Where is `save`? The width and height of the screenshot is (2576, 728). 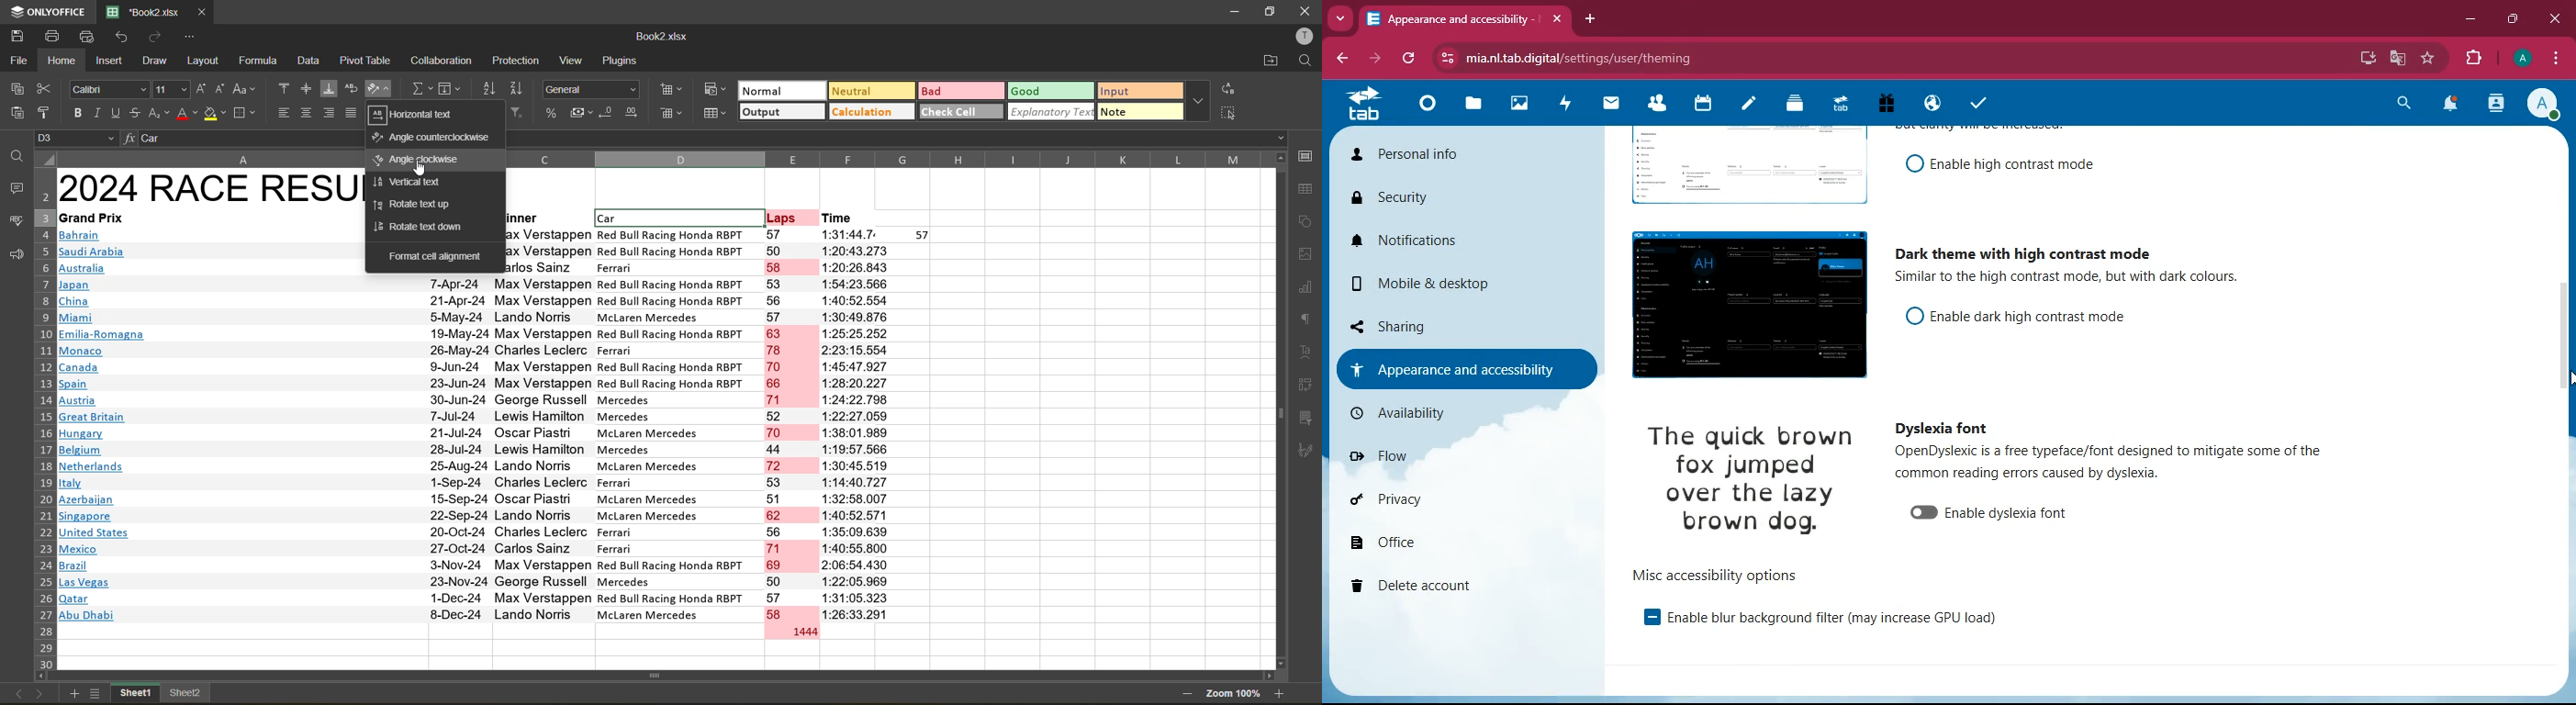
save is located at coordinates (14, 35).